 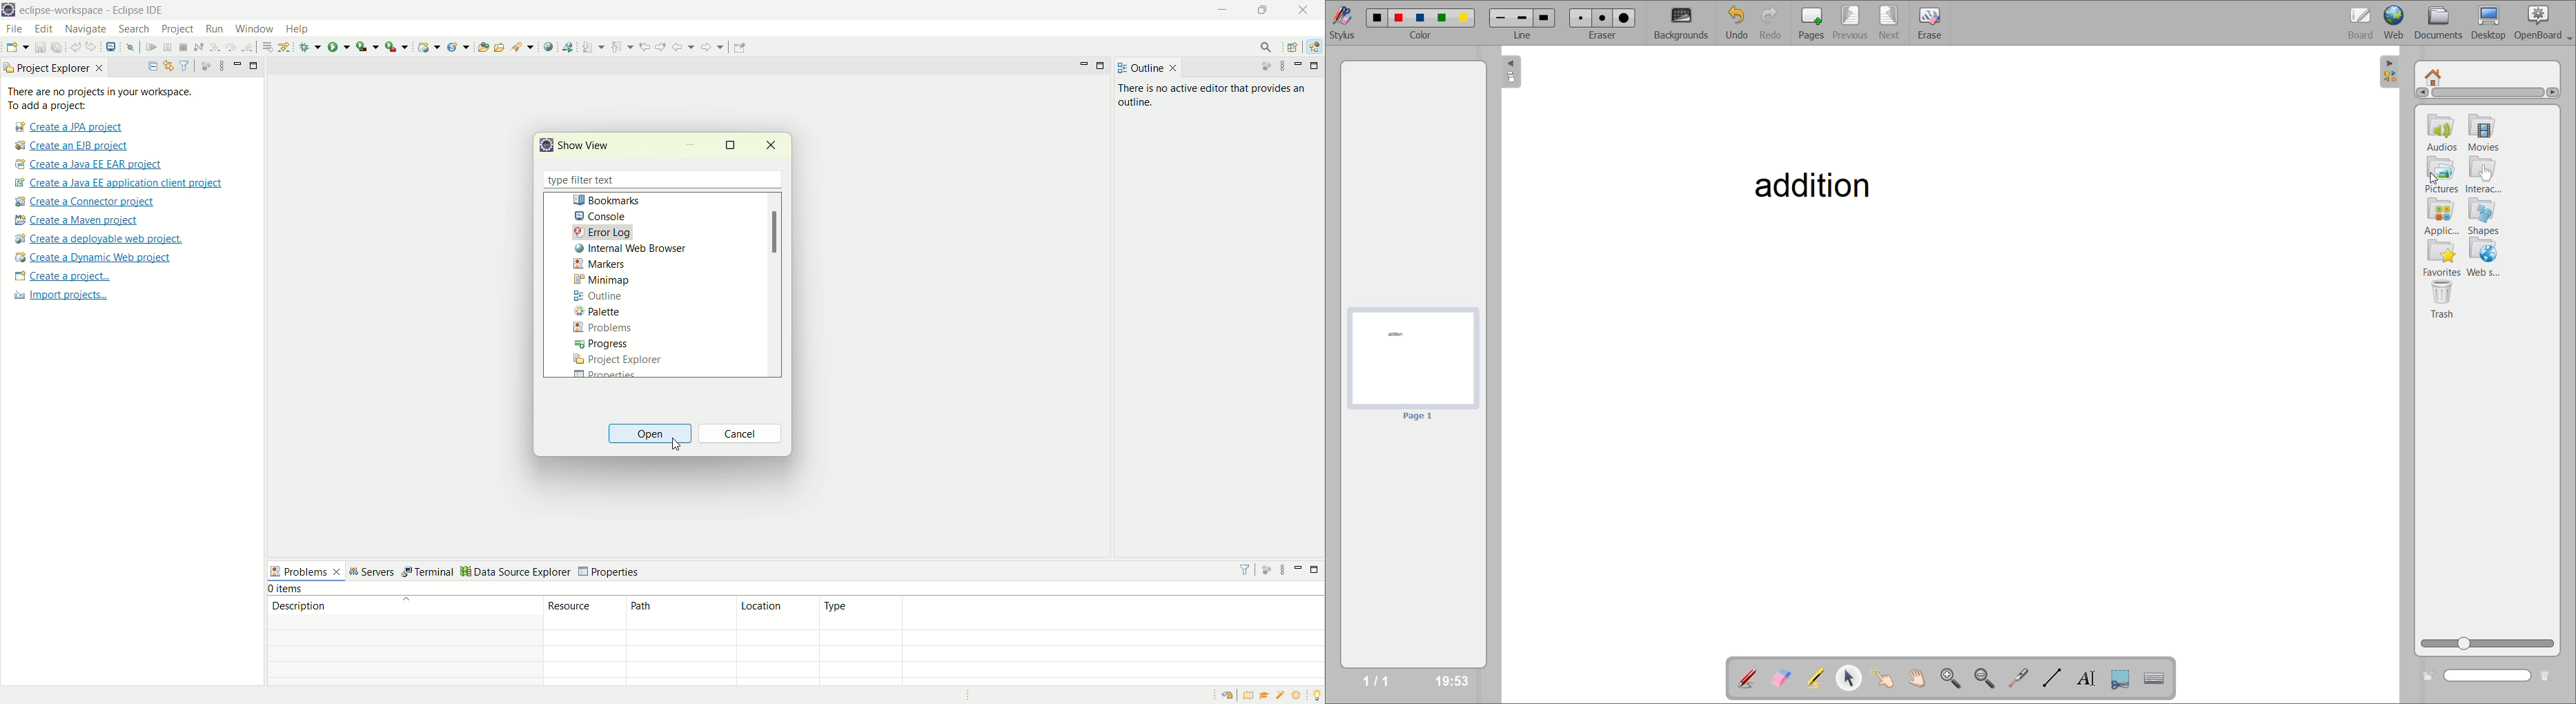 I want to click on java EE, so click(x=1314, y=44).